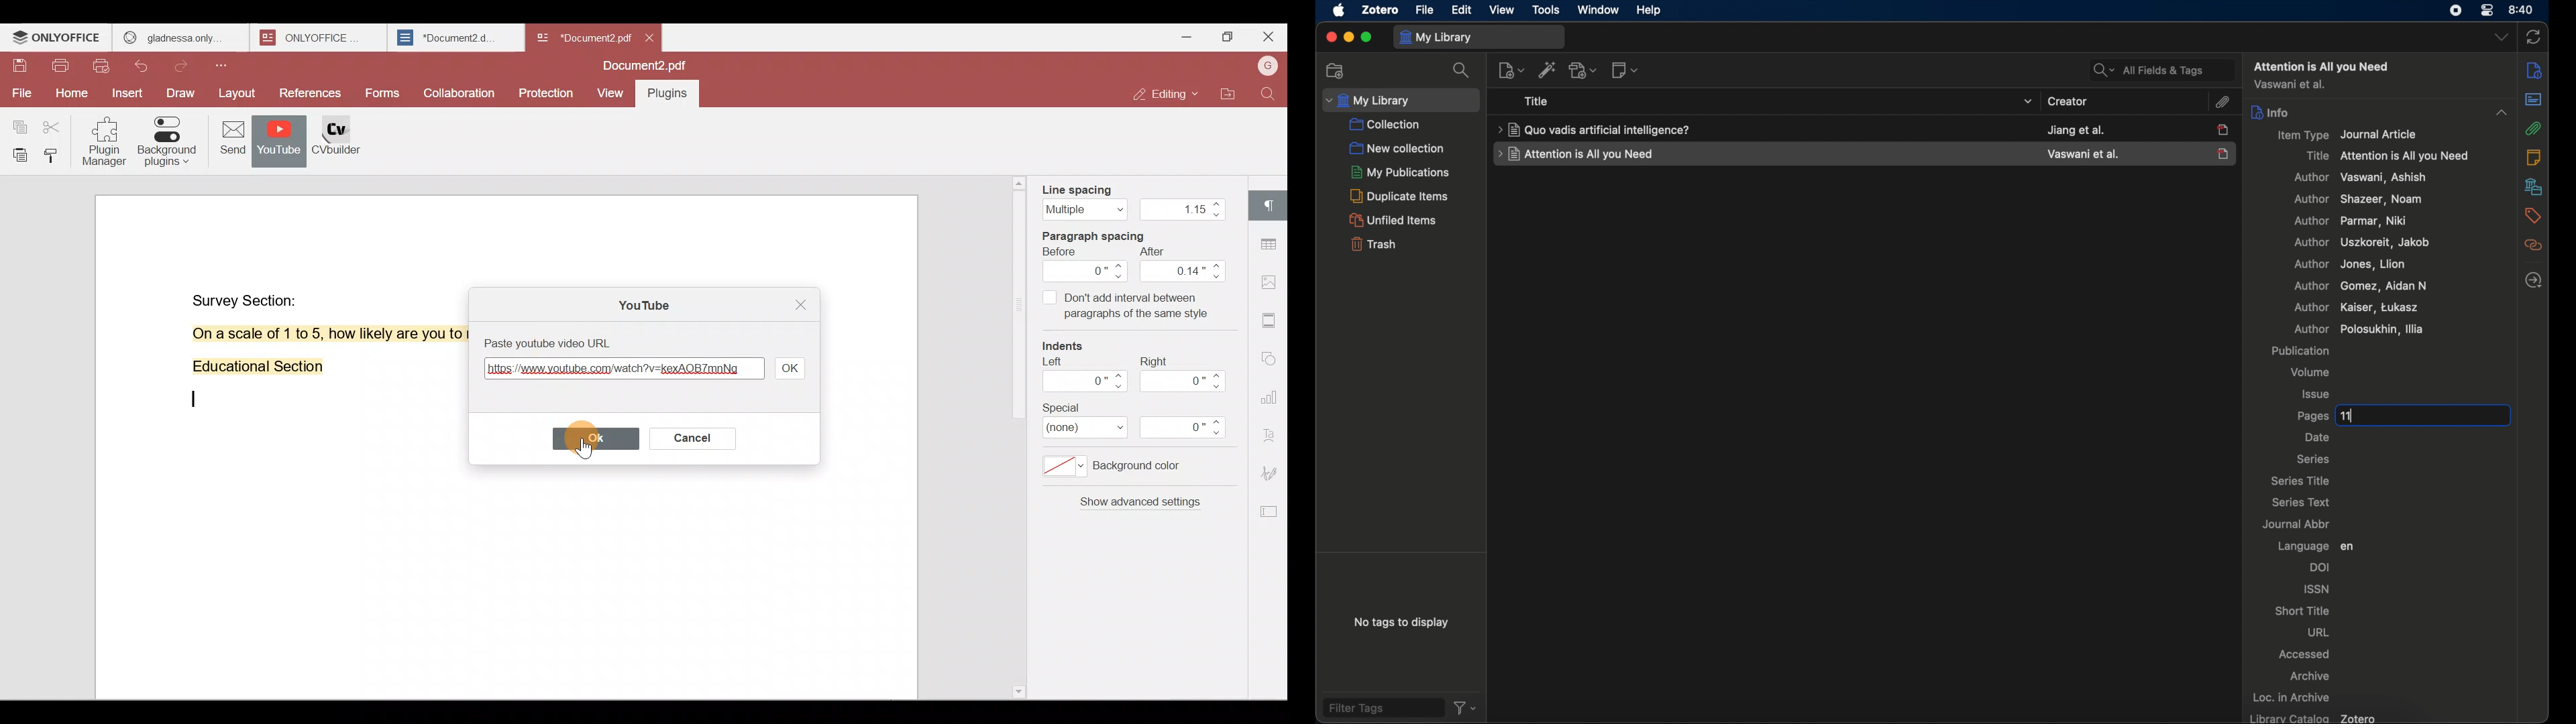 The image size is (2576, 728). Describe the element at coordinates (622, 373) in the screenshot. I see `Dites/ywwwyoutube.com/watch?v=kexAQBTmoNg` at that location.